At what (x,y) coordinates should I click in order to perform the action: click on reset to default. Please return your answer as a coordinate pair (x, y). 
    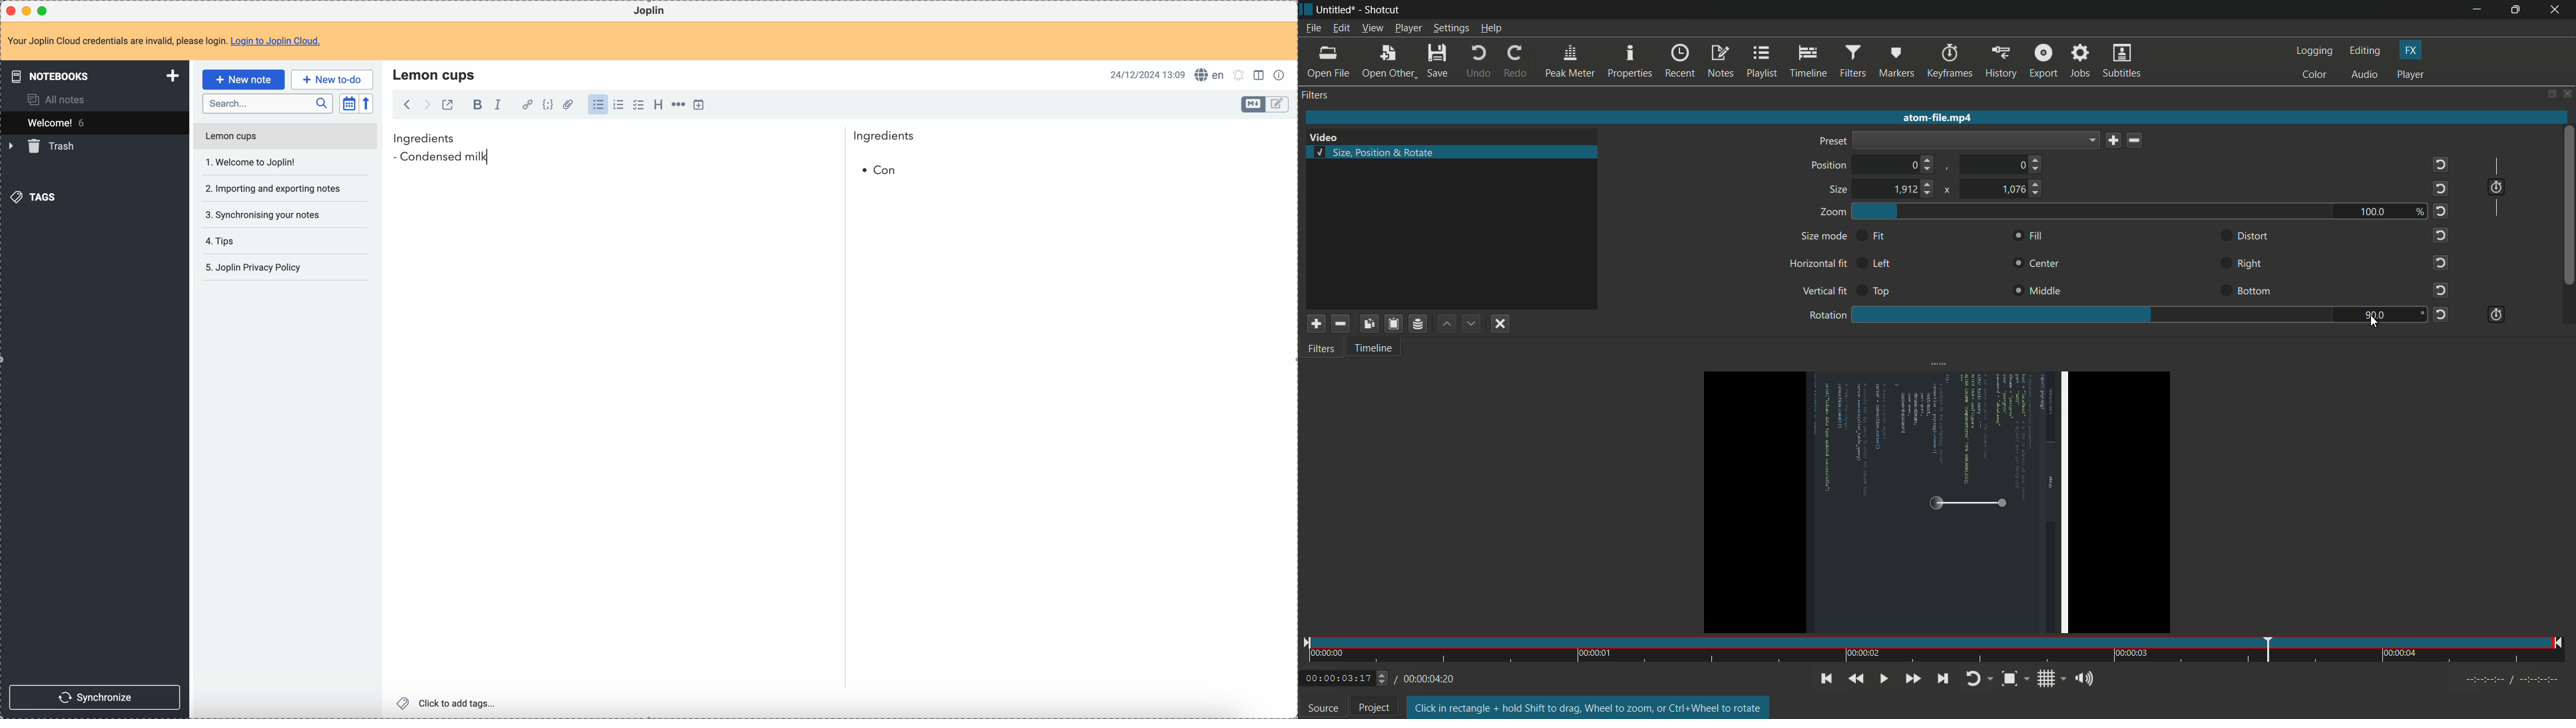
    Looking at the image, I should click on (2442, 314).